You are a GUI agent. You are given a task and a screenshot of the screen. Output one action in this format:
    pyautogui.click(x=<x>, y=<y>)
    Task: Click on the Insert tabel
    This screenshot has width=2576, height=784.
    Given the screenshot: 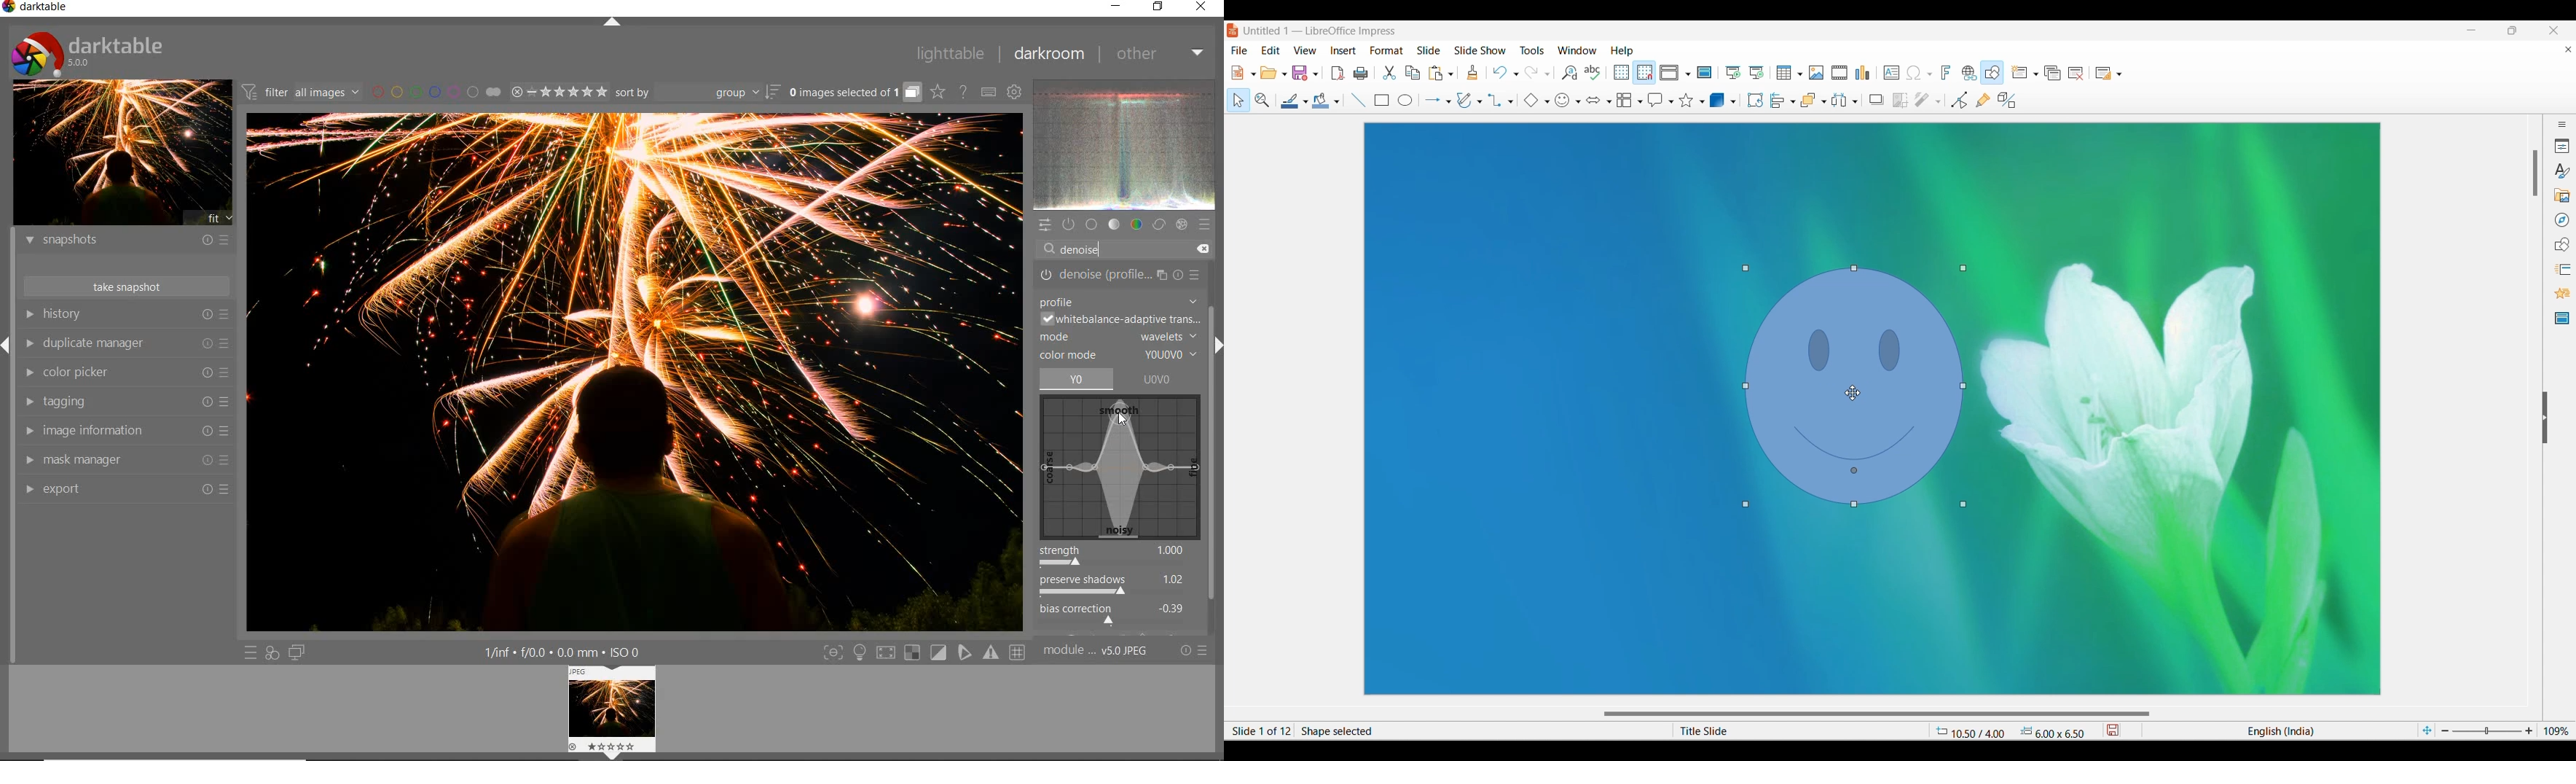 What is the action you would take?
    pyautogui.click(x=1789, y=73)
    